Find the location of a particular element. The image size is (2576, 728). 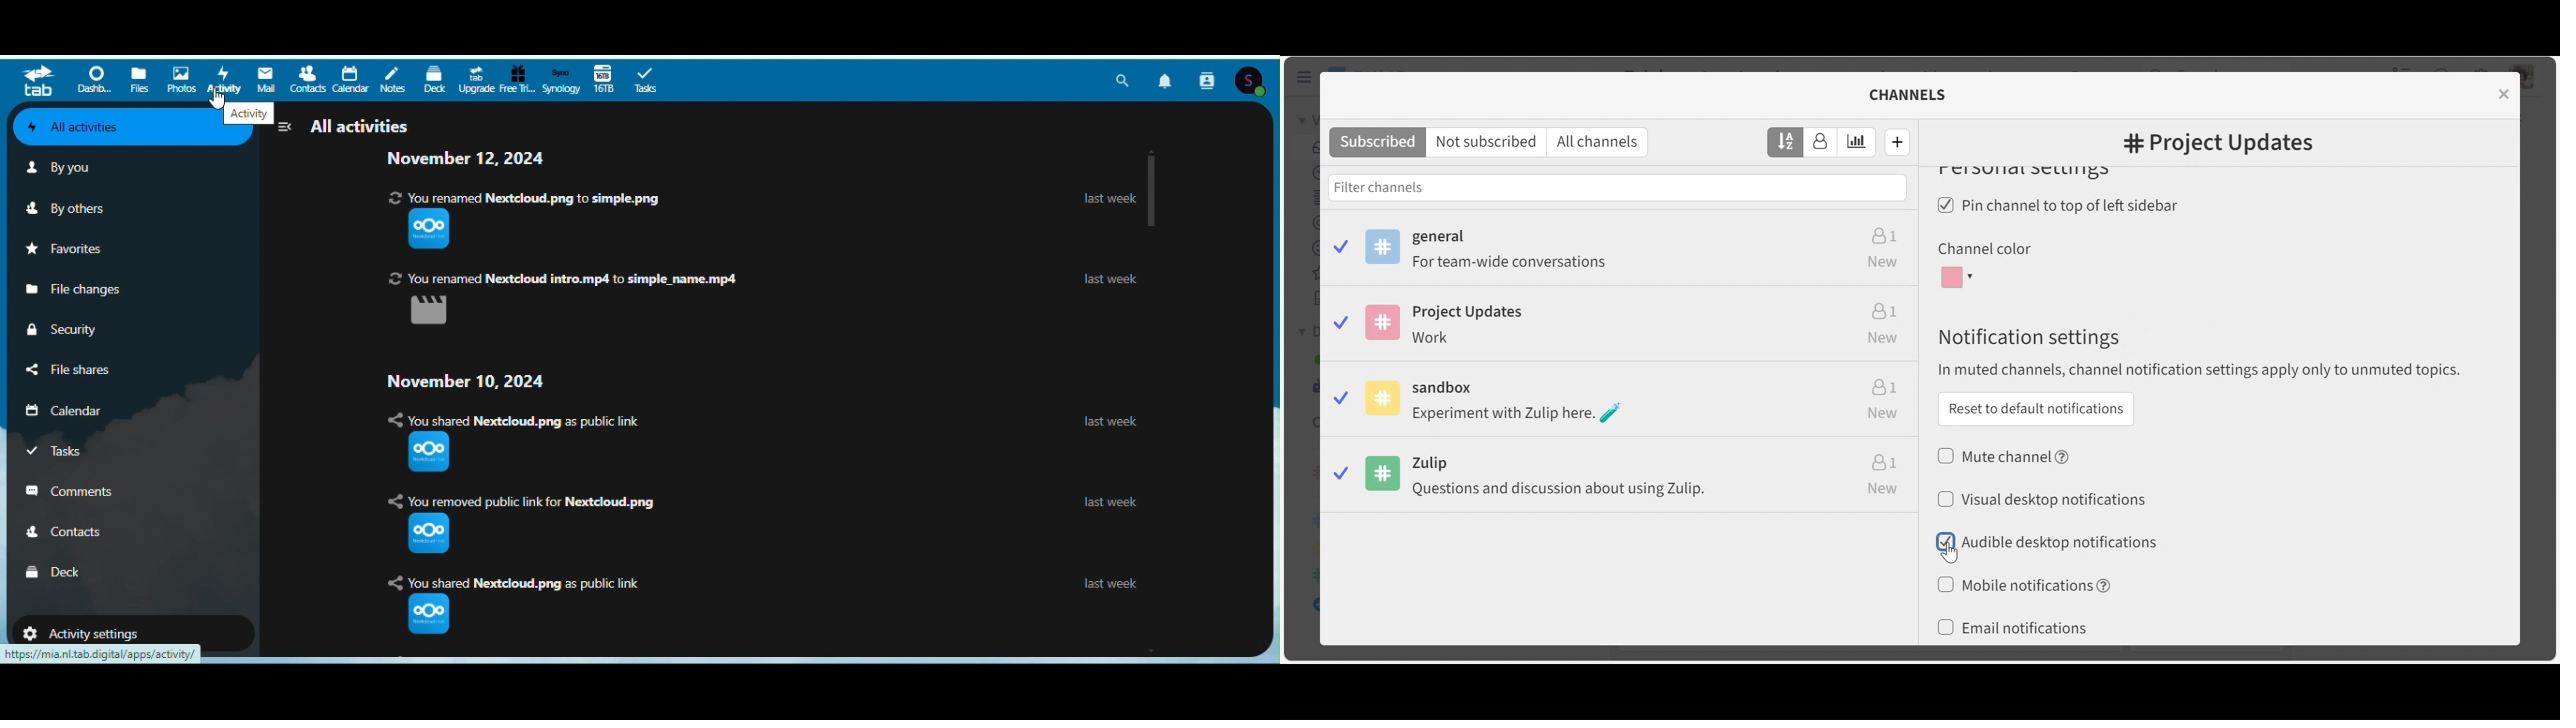

Security is located at coordinates (75, 329).